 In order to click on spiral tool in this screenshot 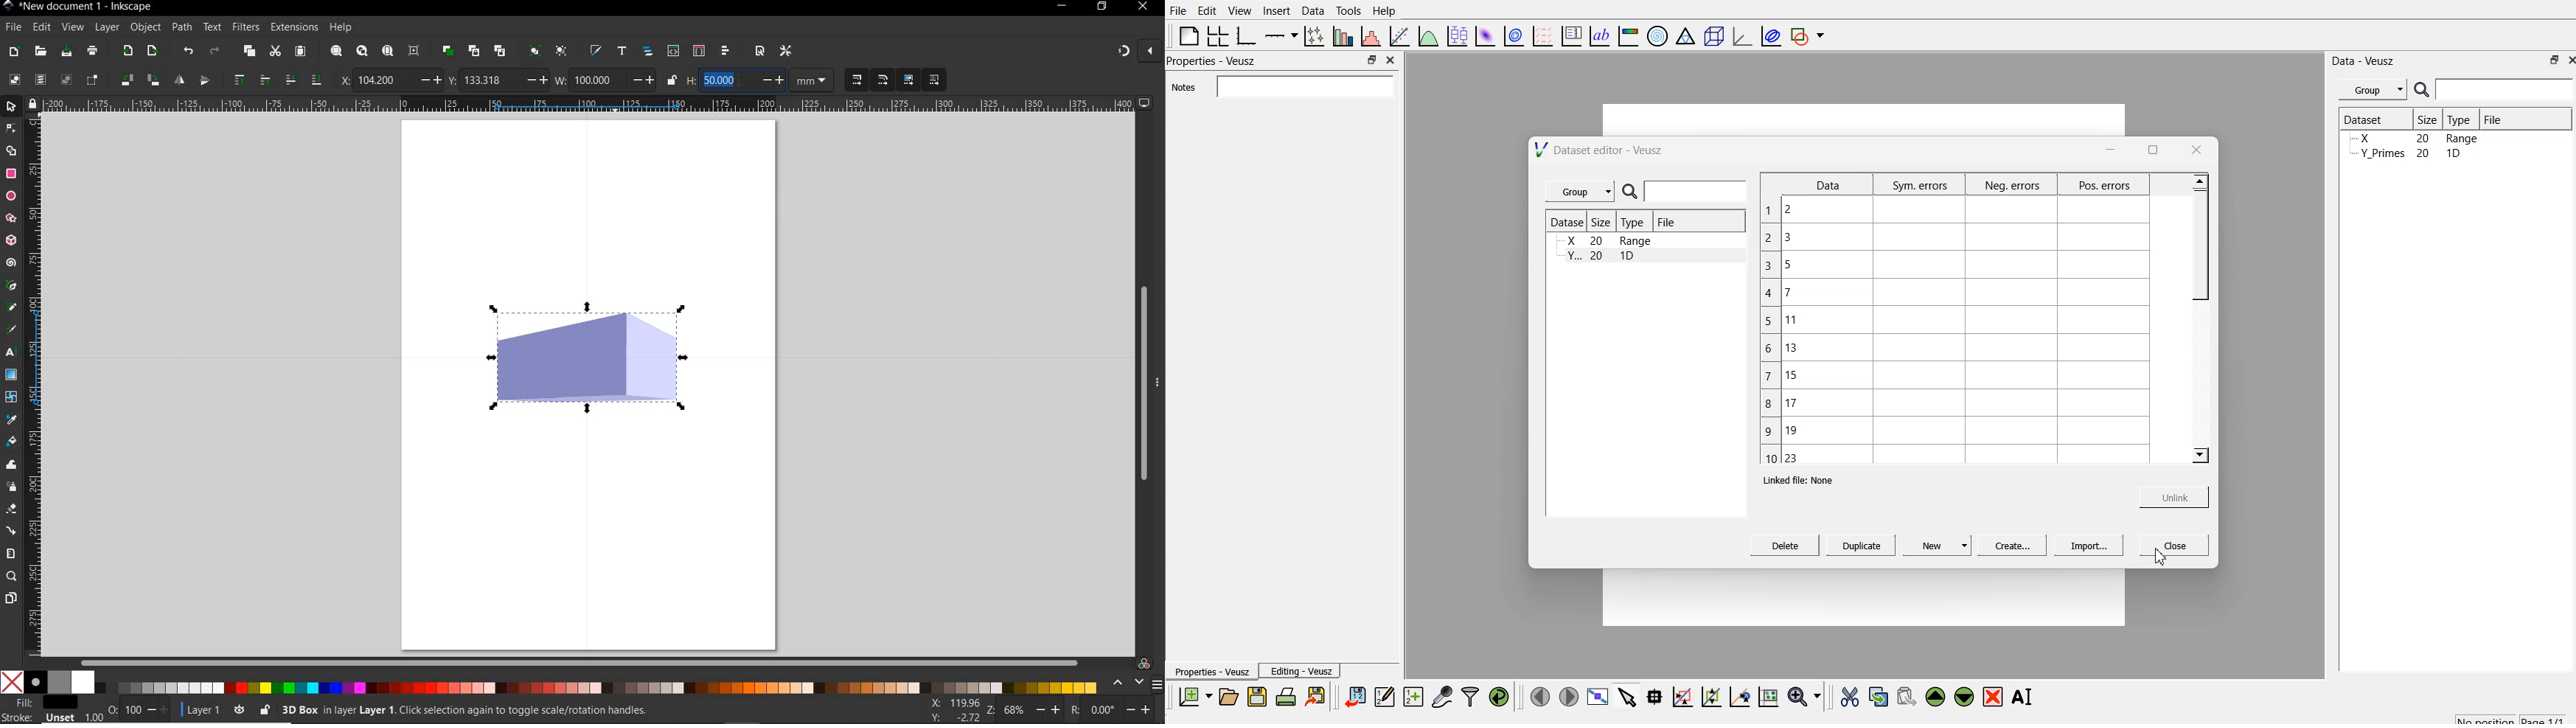, I will do `click(10, 262)`.